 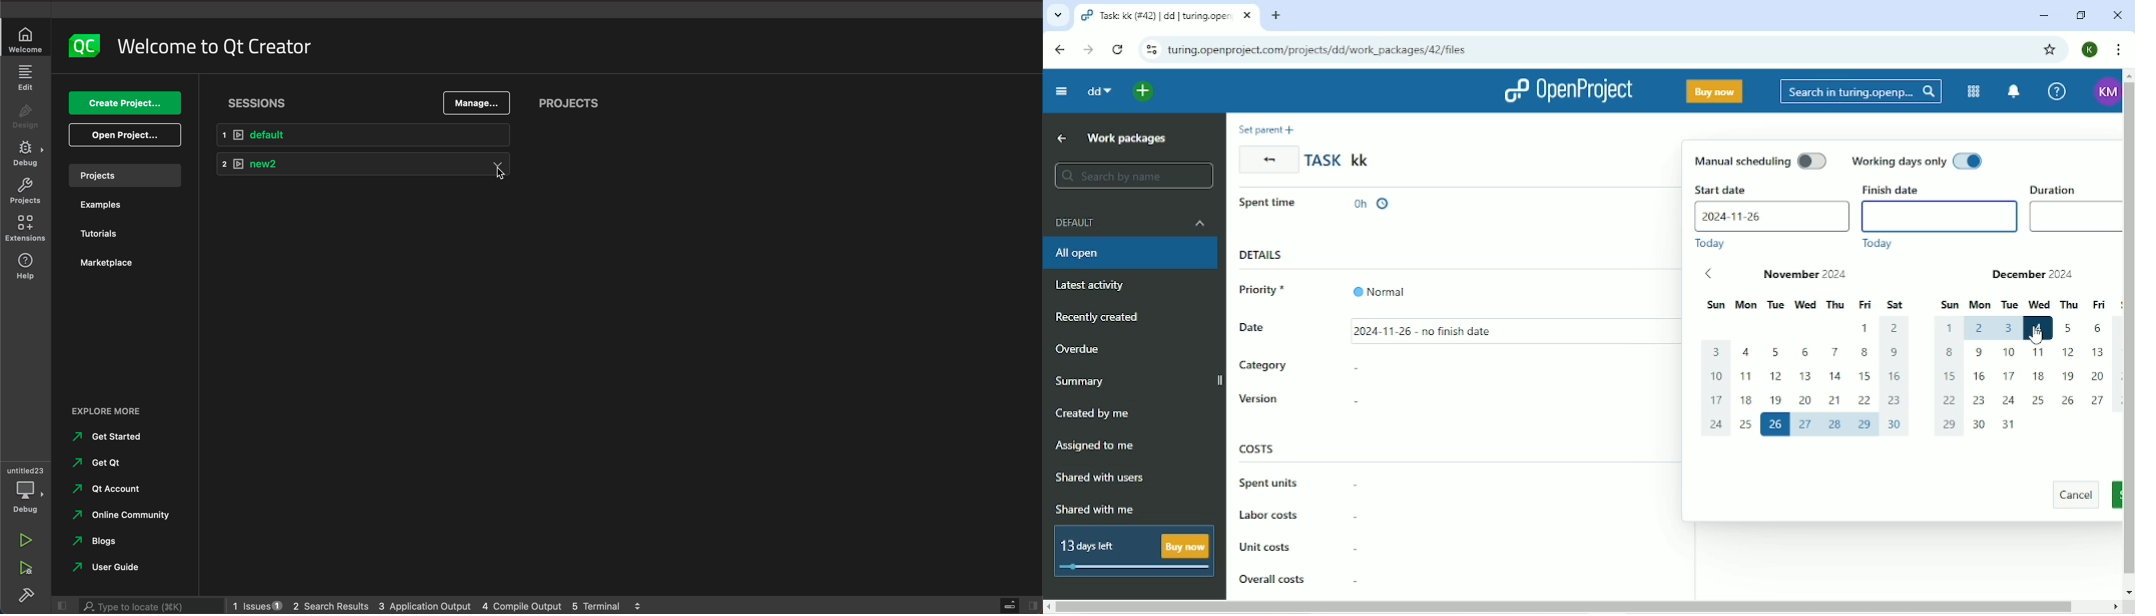 What do you see at coordinates (1094, 509) in the screenshot?
I see `Shared with me` at bounding box center [1094, 509].